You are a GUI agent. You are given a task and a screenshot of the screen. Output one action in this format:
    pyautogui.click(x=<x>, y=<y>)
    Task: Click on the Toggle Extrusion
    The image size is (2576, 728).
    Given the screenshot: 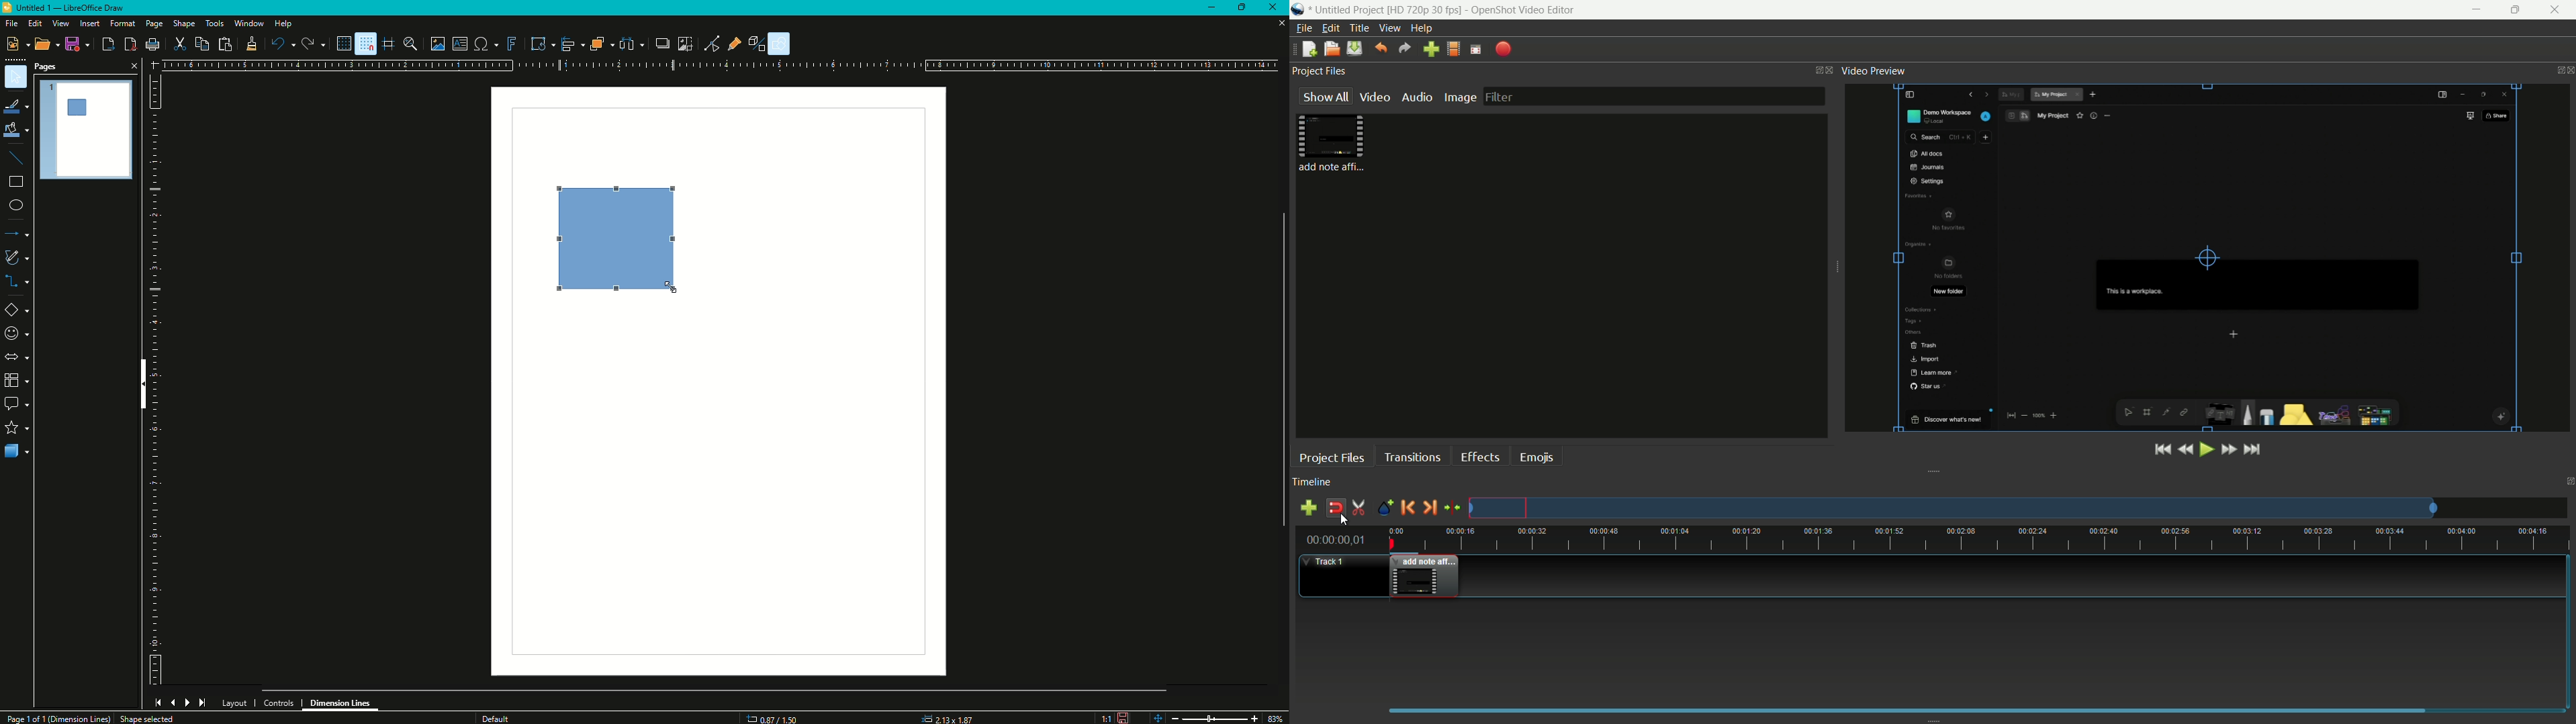 What is the action you would take?
    pyautogui.click(x=760, y=42)
    